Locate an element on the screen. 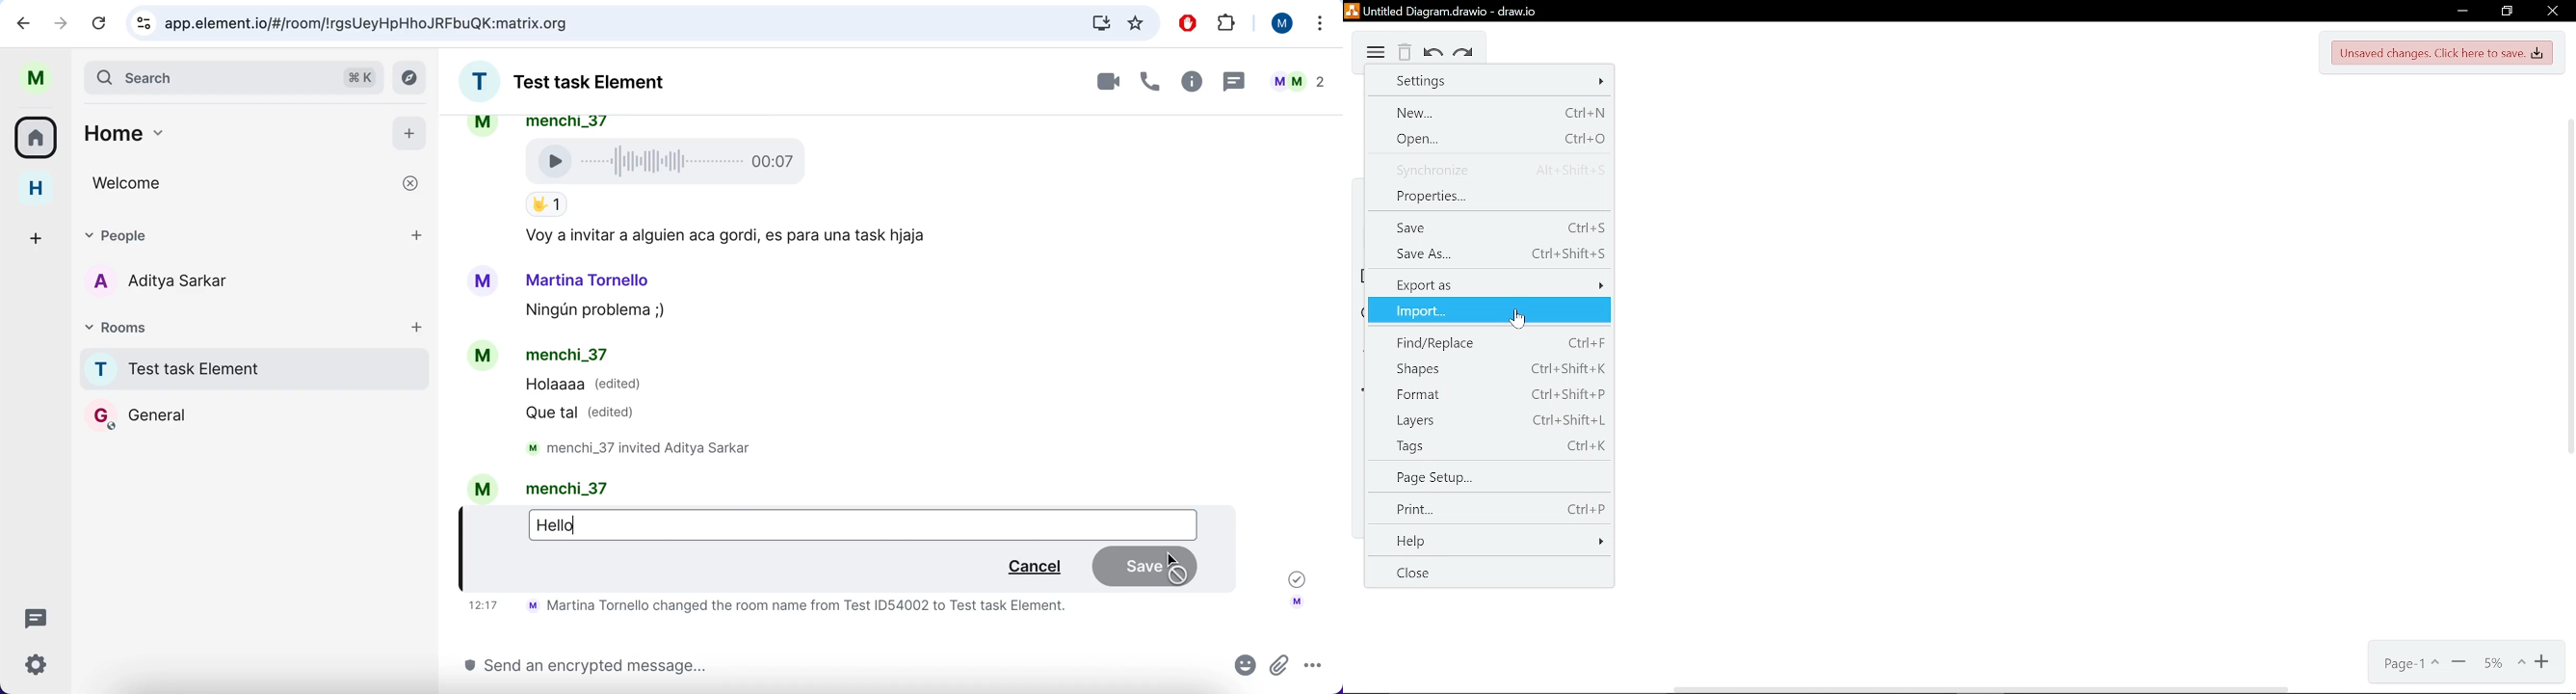 This screenshot has height=700, width=2576. Current page is located at coordinates (2405, 664).